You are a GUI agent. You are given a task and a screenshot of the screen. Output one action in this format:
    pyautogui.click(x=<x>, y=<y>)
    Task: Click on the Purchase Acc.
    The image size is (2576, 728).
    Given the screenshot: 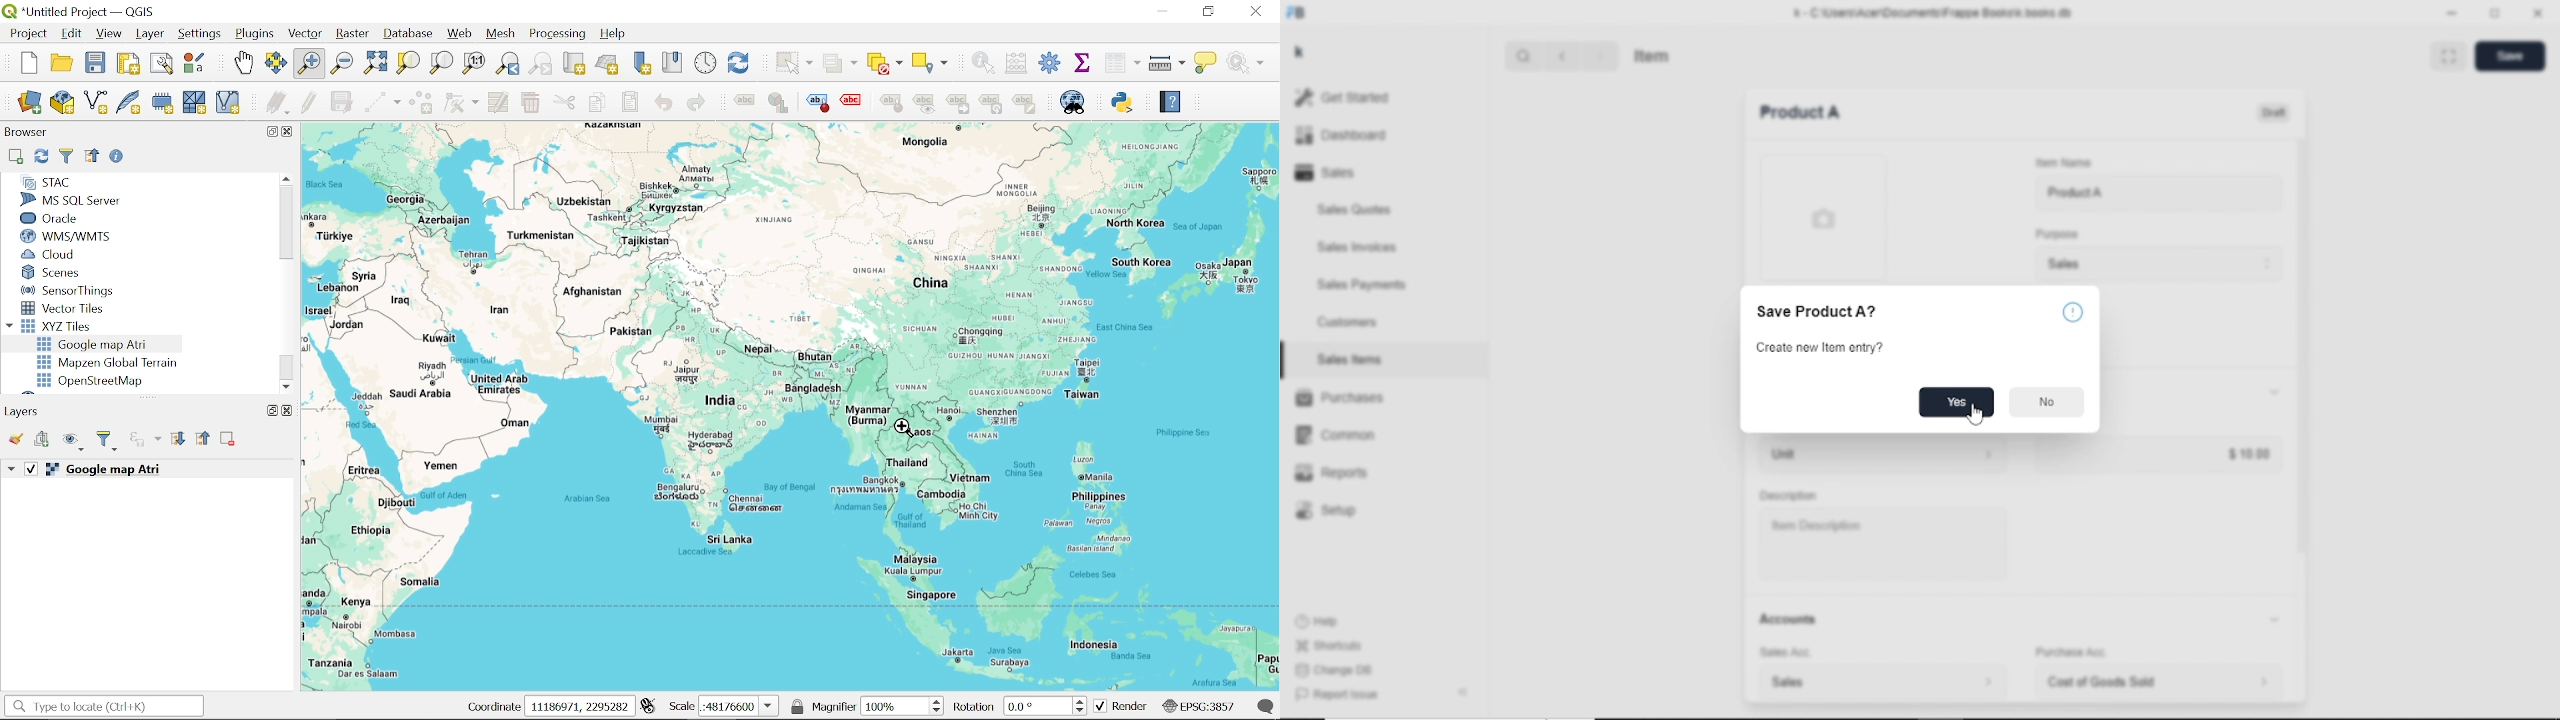 What is the action you would take?
    pyautogui.click(x=2070, y=653)
    